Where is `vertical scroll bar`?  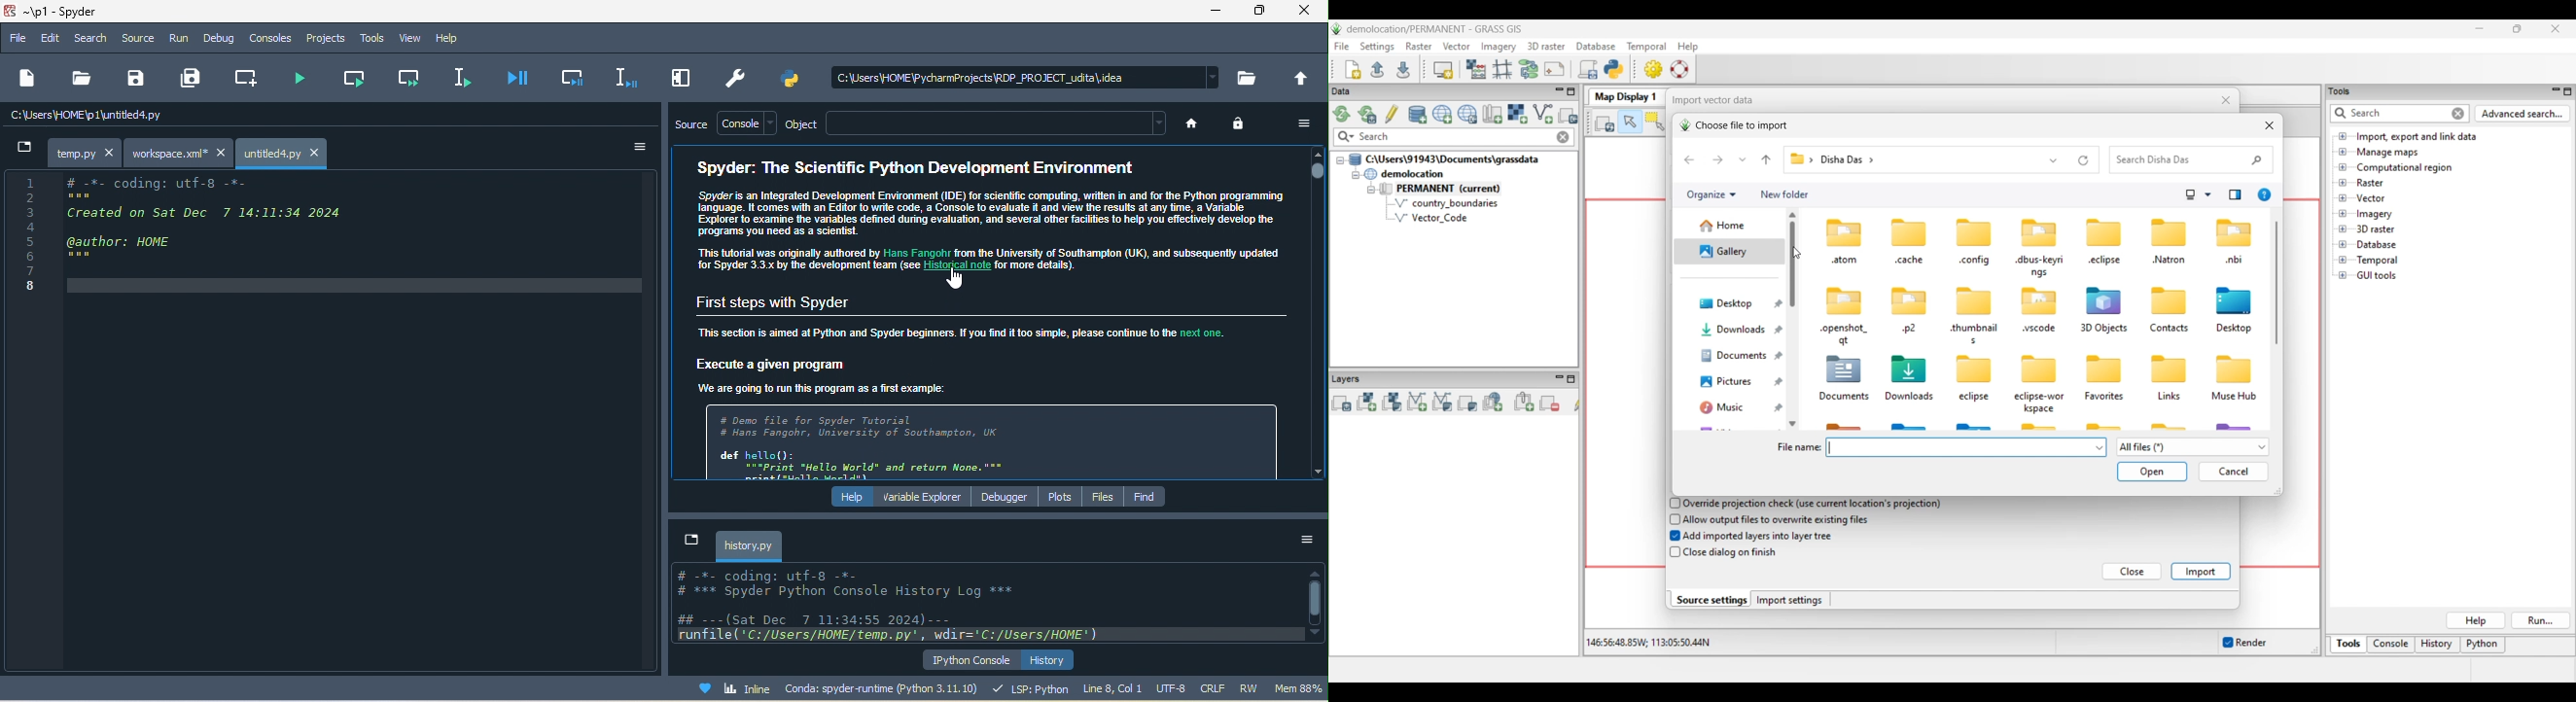 vertical scroll bar is located at coordinates (1314, 312).